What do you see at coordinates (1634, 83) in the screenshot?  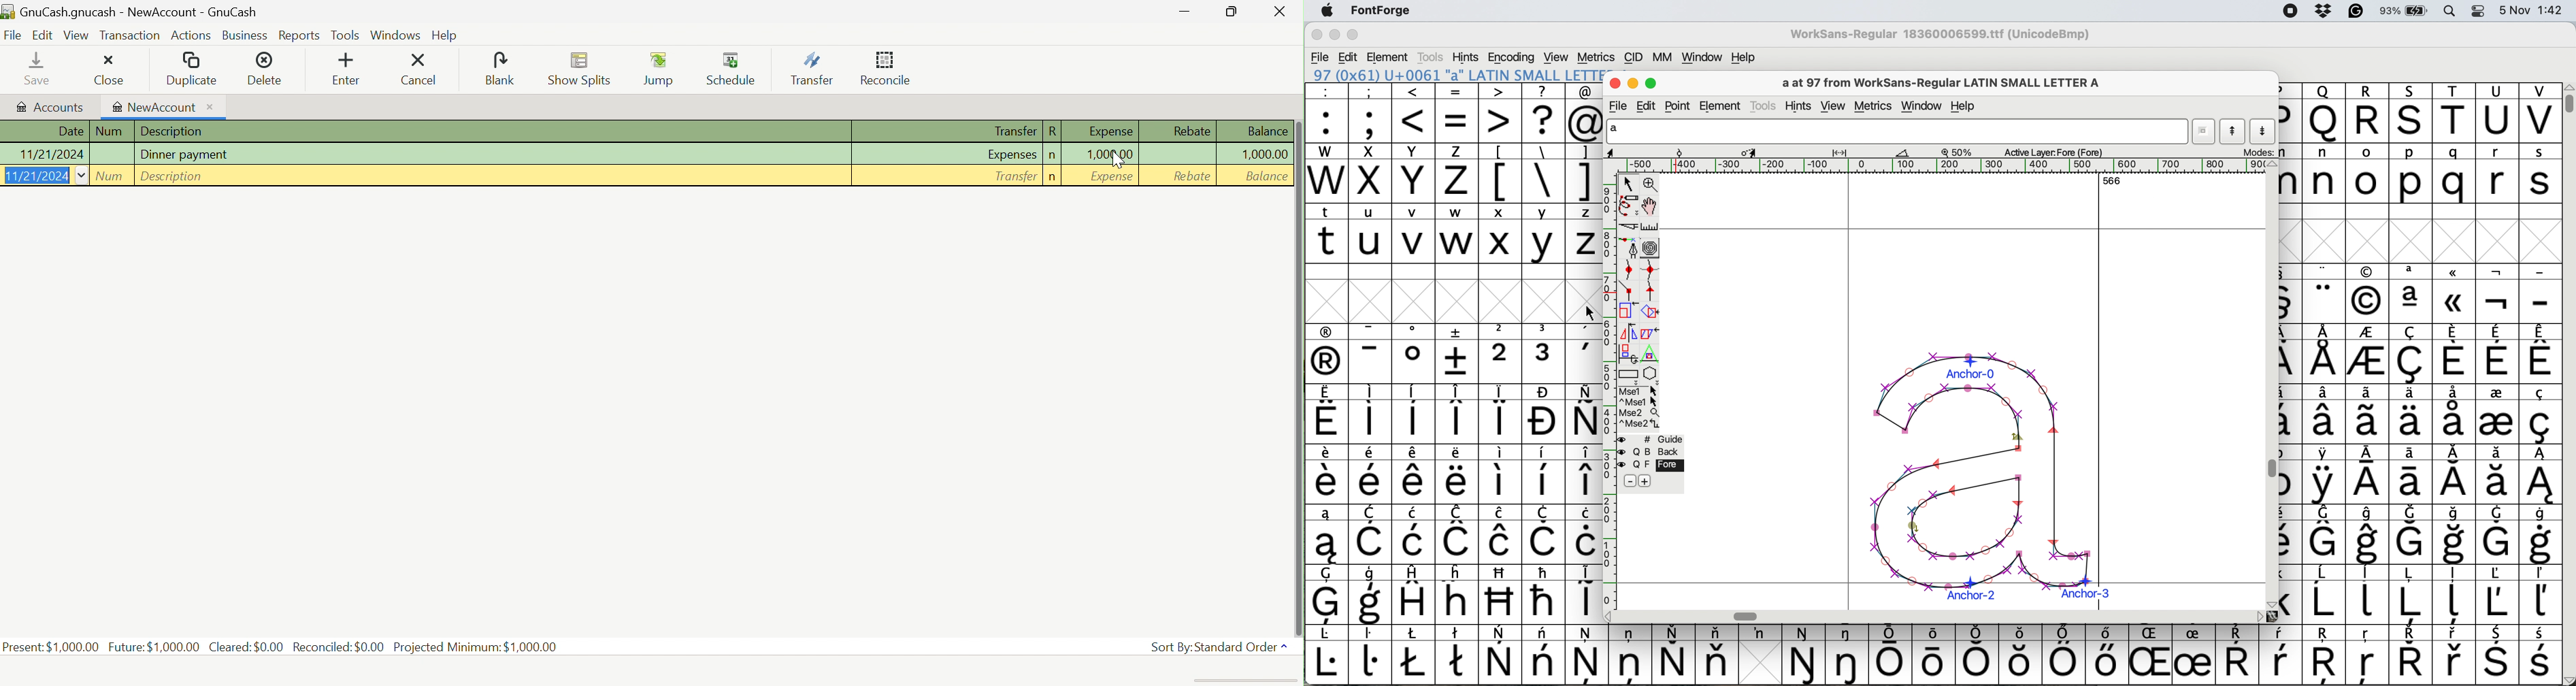 I see `minimise` at bounding box center [1634, 83].